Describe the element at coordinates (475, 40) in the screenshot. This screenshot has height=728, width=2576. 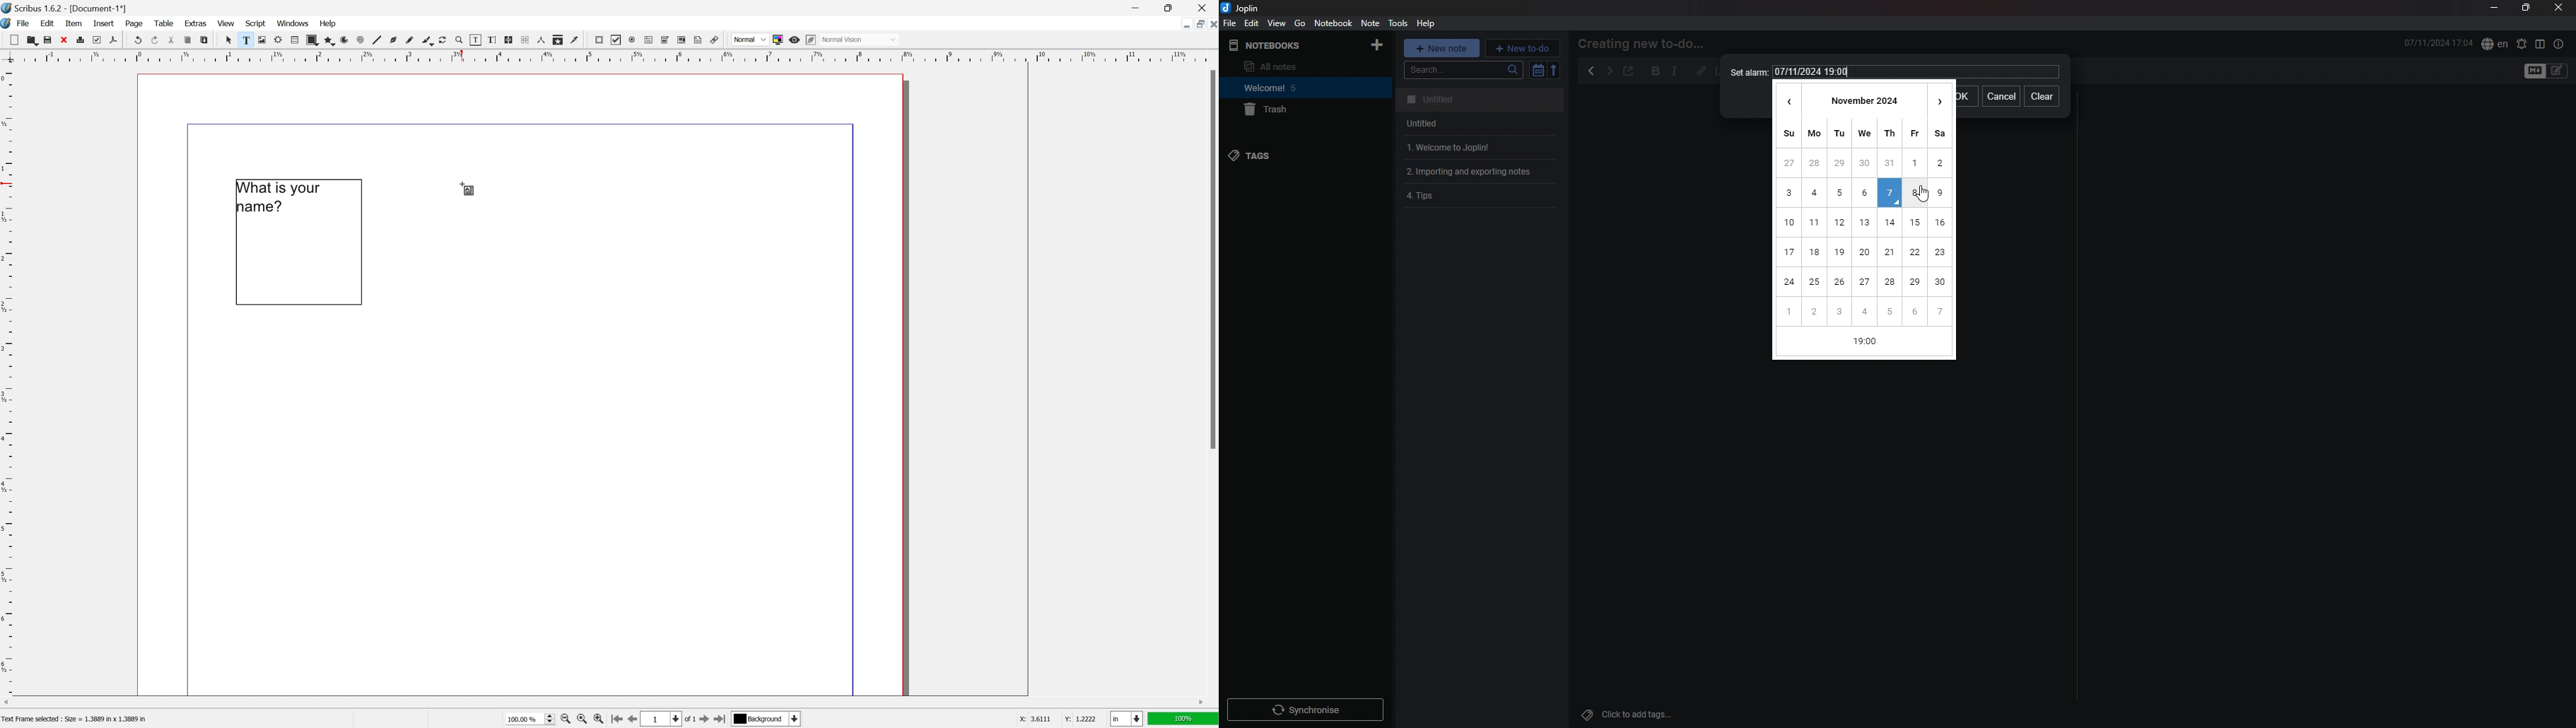
I see `edit contents of frame` at that location.